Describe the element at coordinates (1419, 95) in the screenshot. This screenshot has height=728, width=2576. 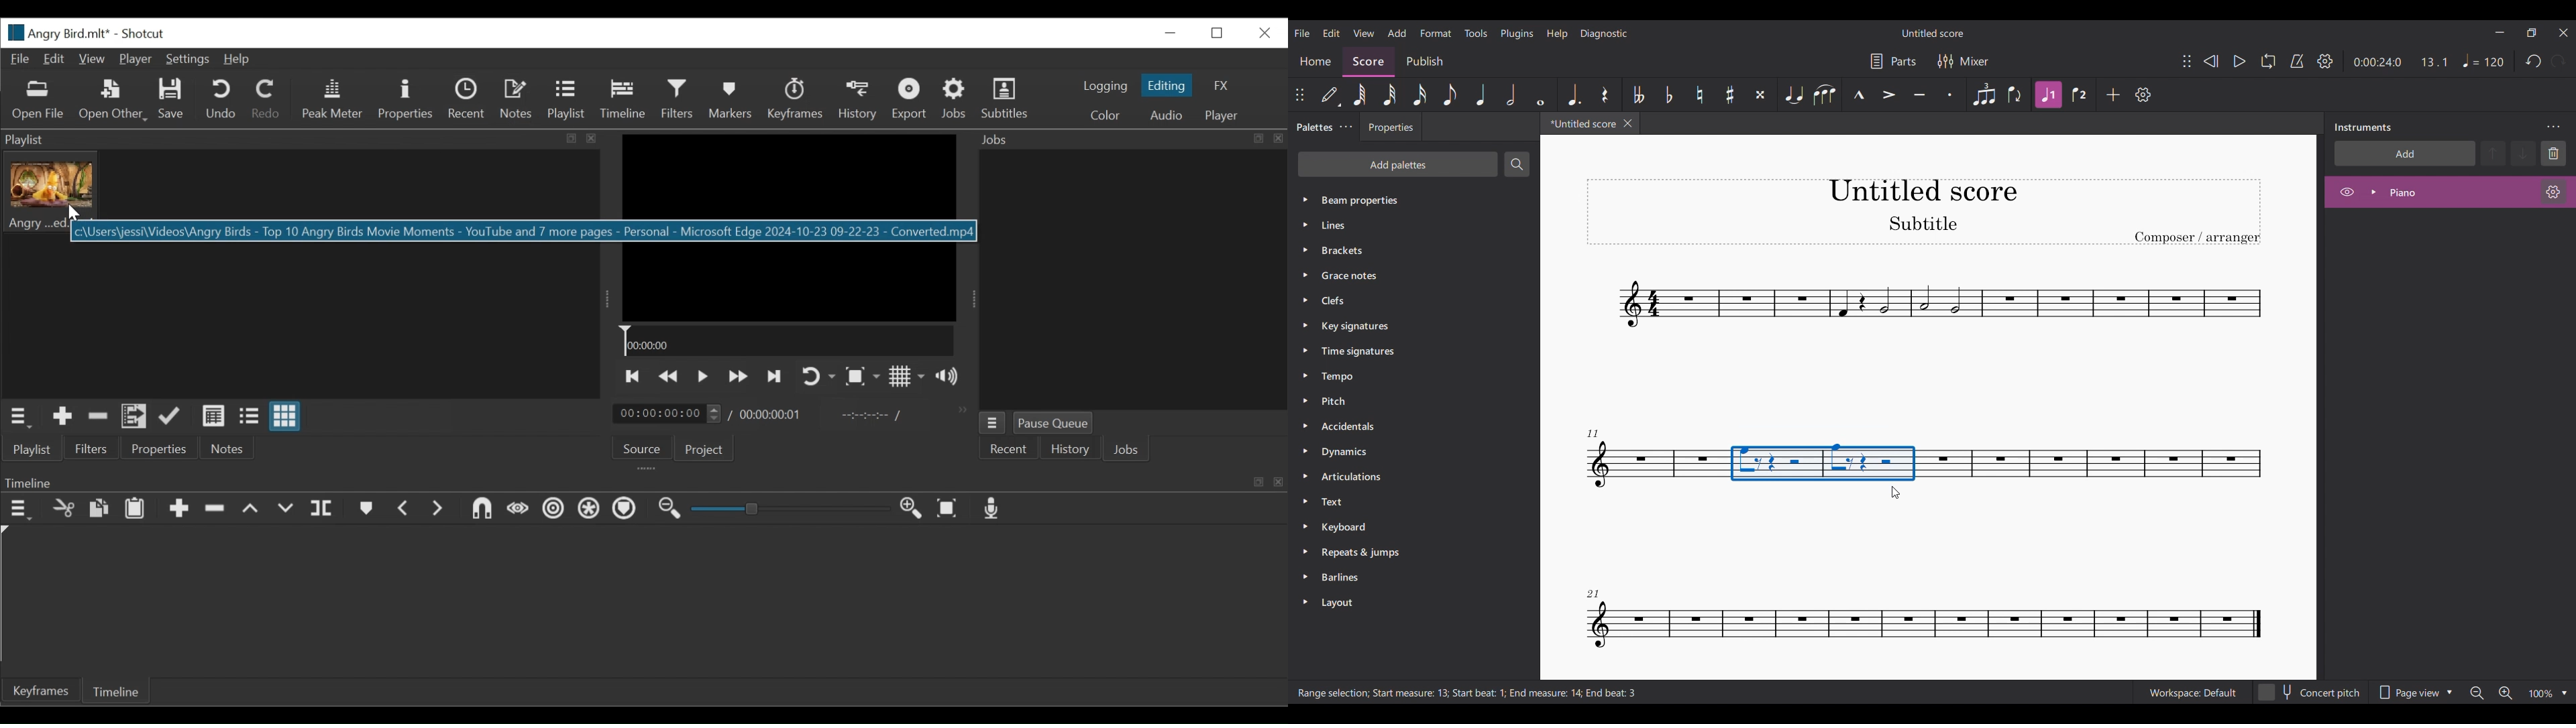
I see `16th note` at that location.